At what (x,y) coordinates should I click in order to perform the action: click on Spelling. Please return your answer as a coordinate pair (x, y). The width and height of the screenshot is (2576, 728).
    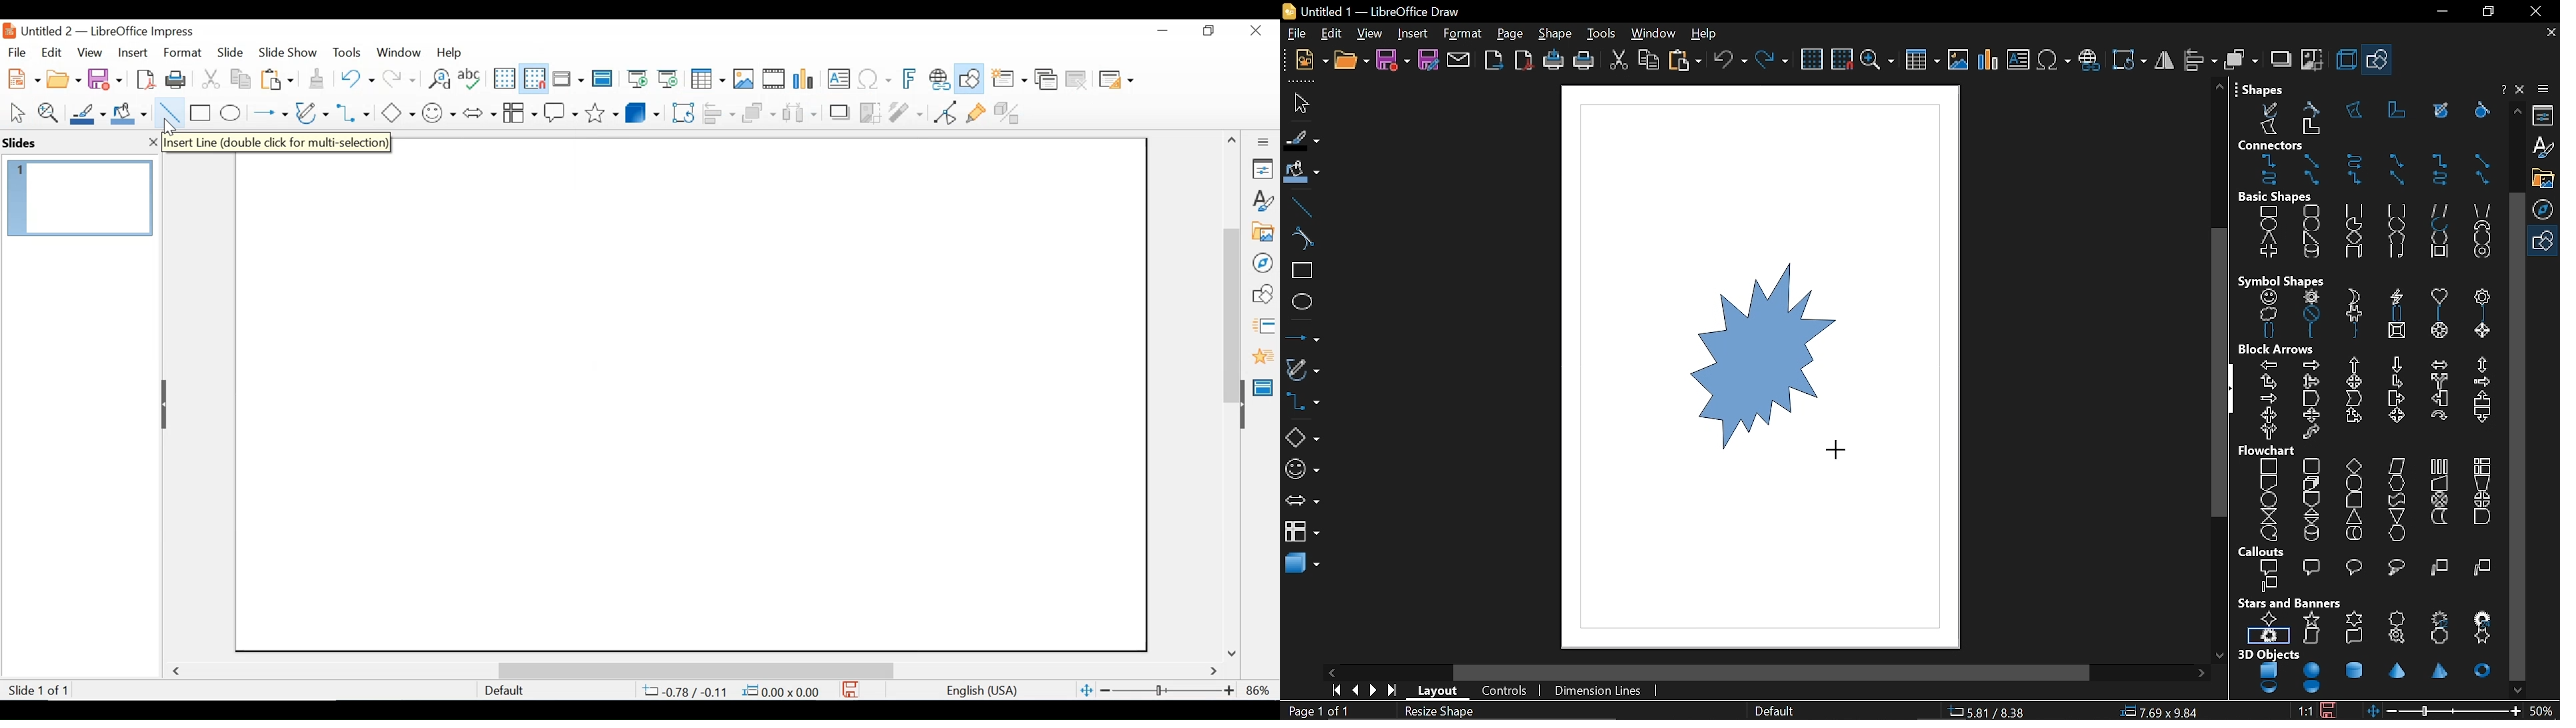
    Looking at the image, I should click on (471, 78).